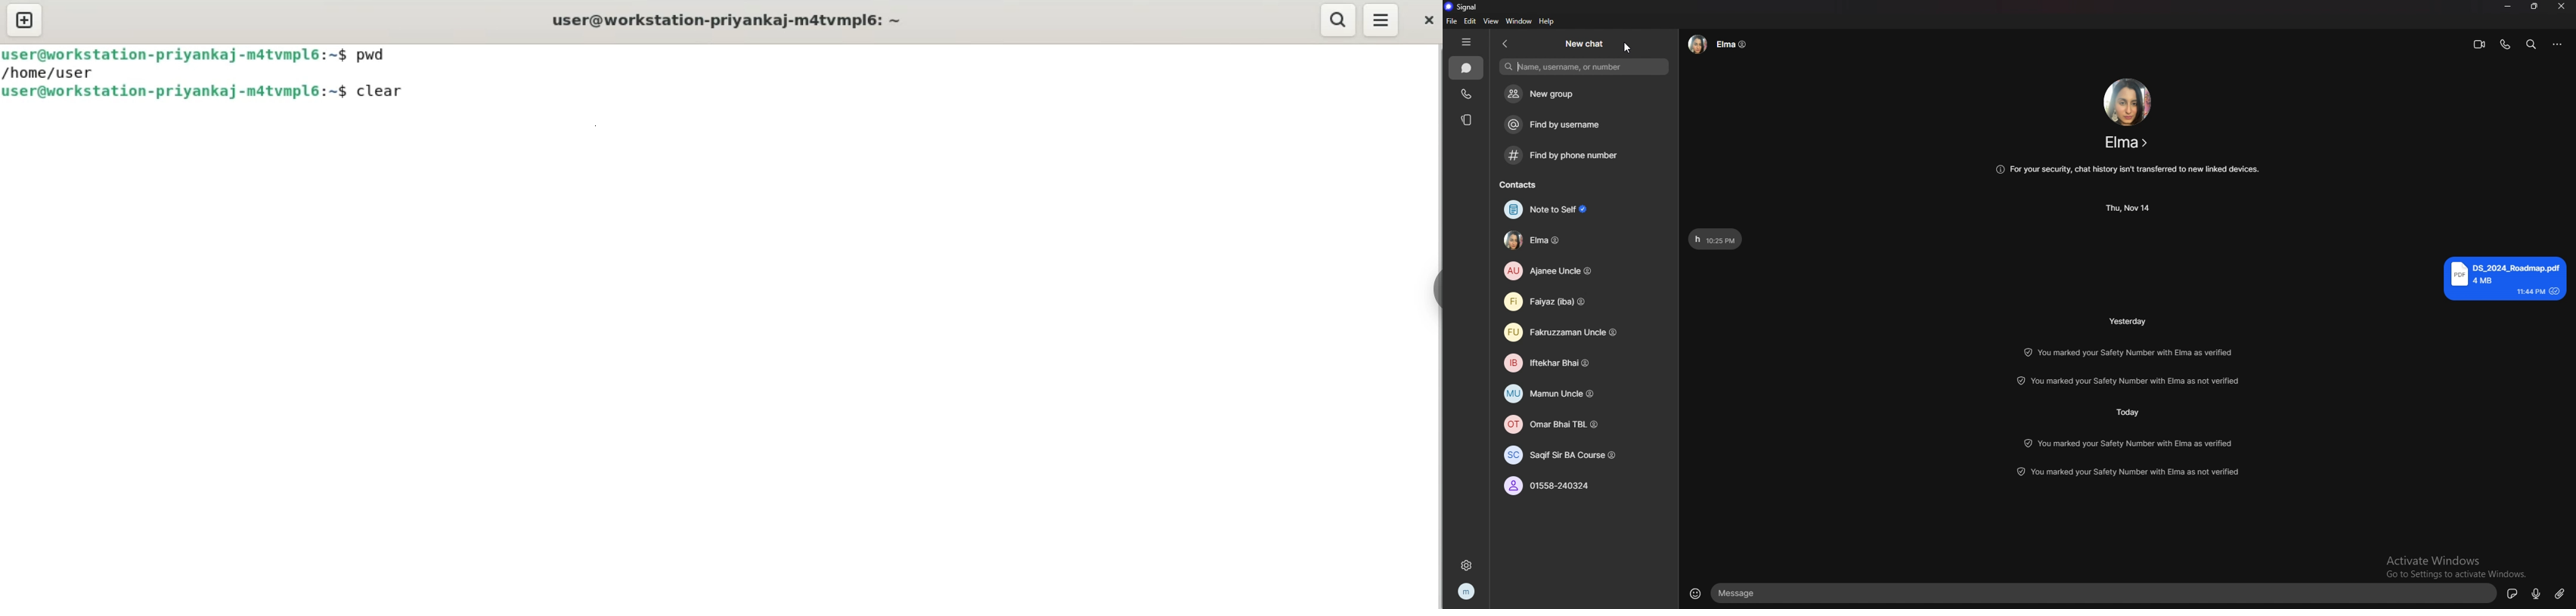  I want to click on text, so click(1716, 240).